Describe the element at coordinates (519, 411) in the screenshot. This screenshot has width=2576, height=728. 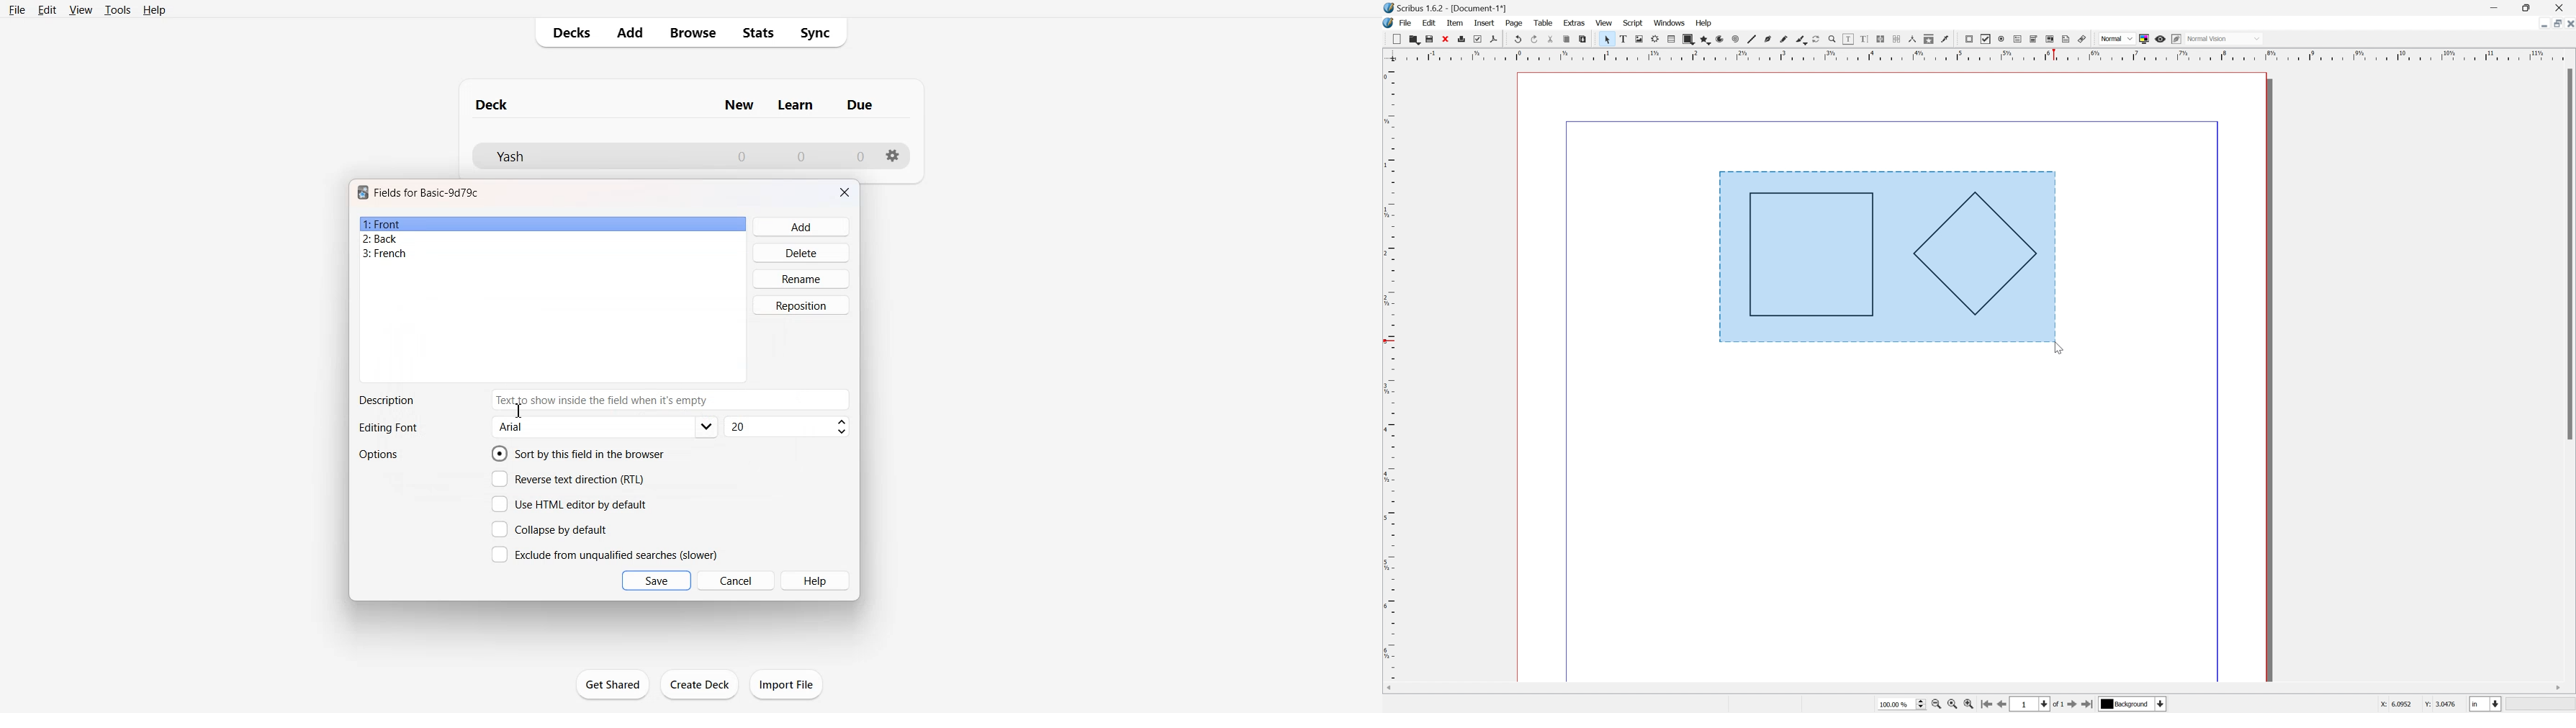
I see `Text Cursor` at that location.